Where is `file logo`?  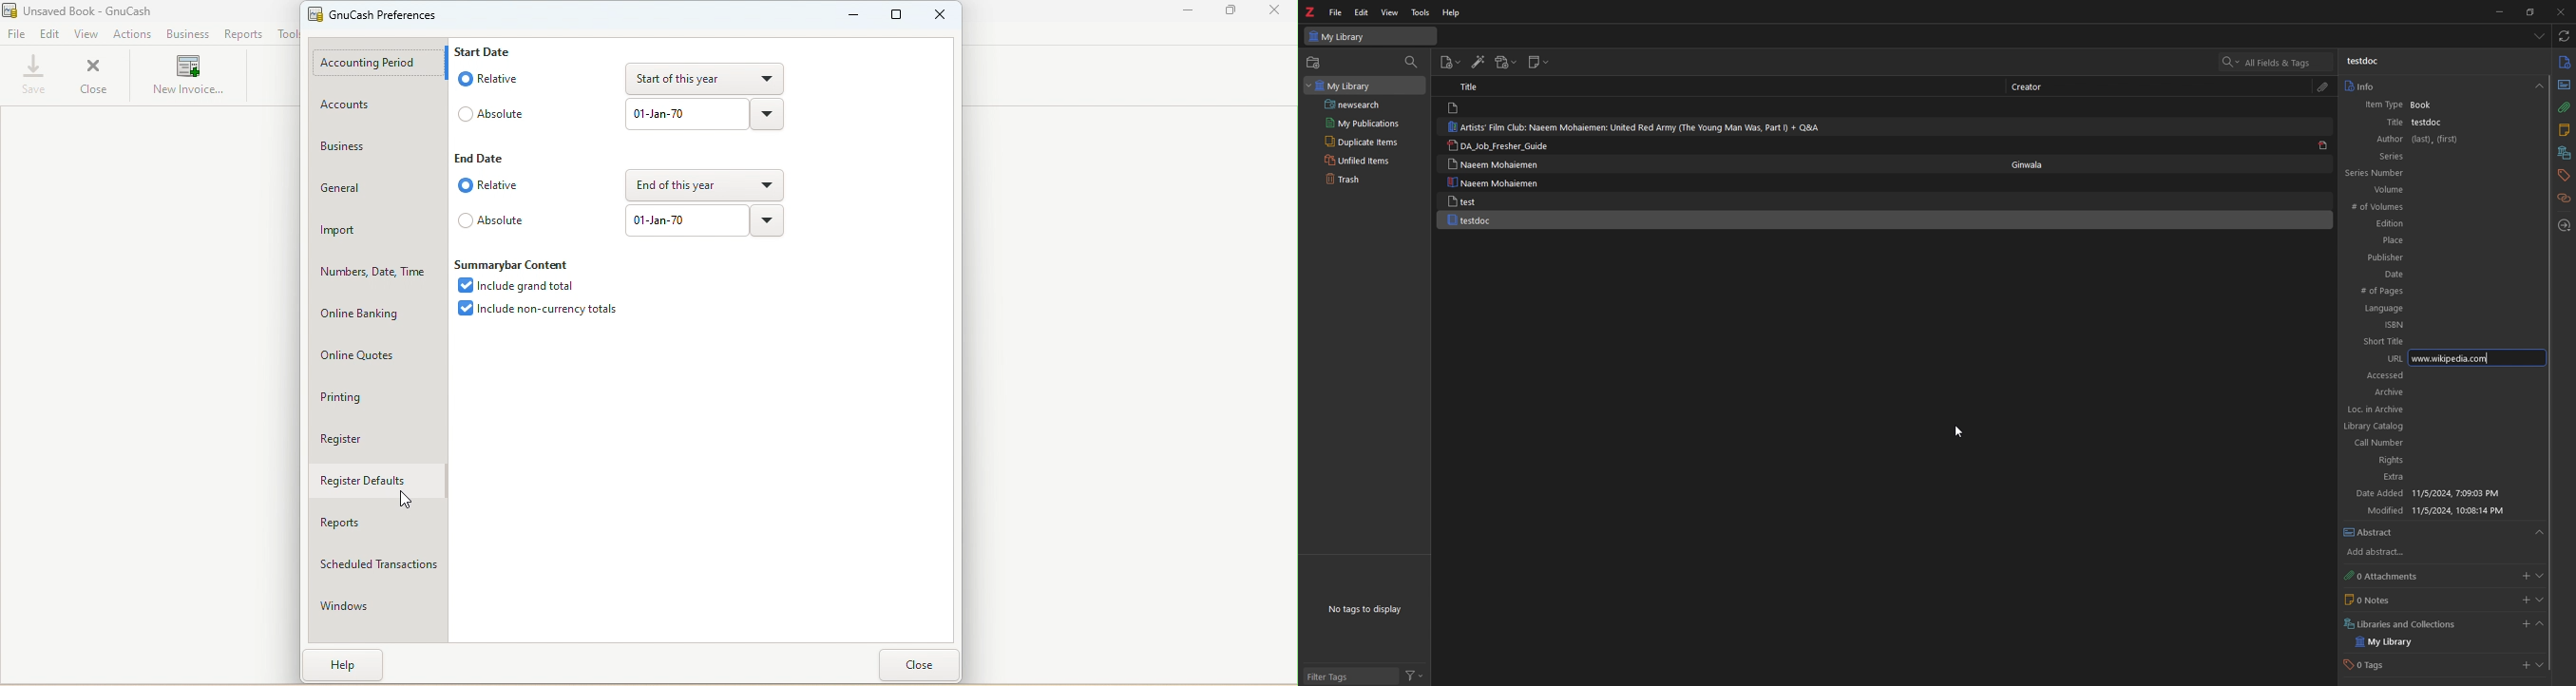
file logo is located at coordinates (1455, 108).